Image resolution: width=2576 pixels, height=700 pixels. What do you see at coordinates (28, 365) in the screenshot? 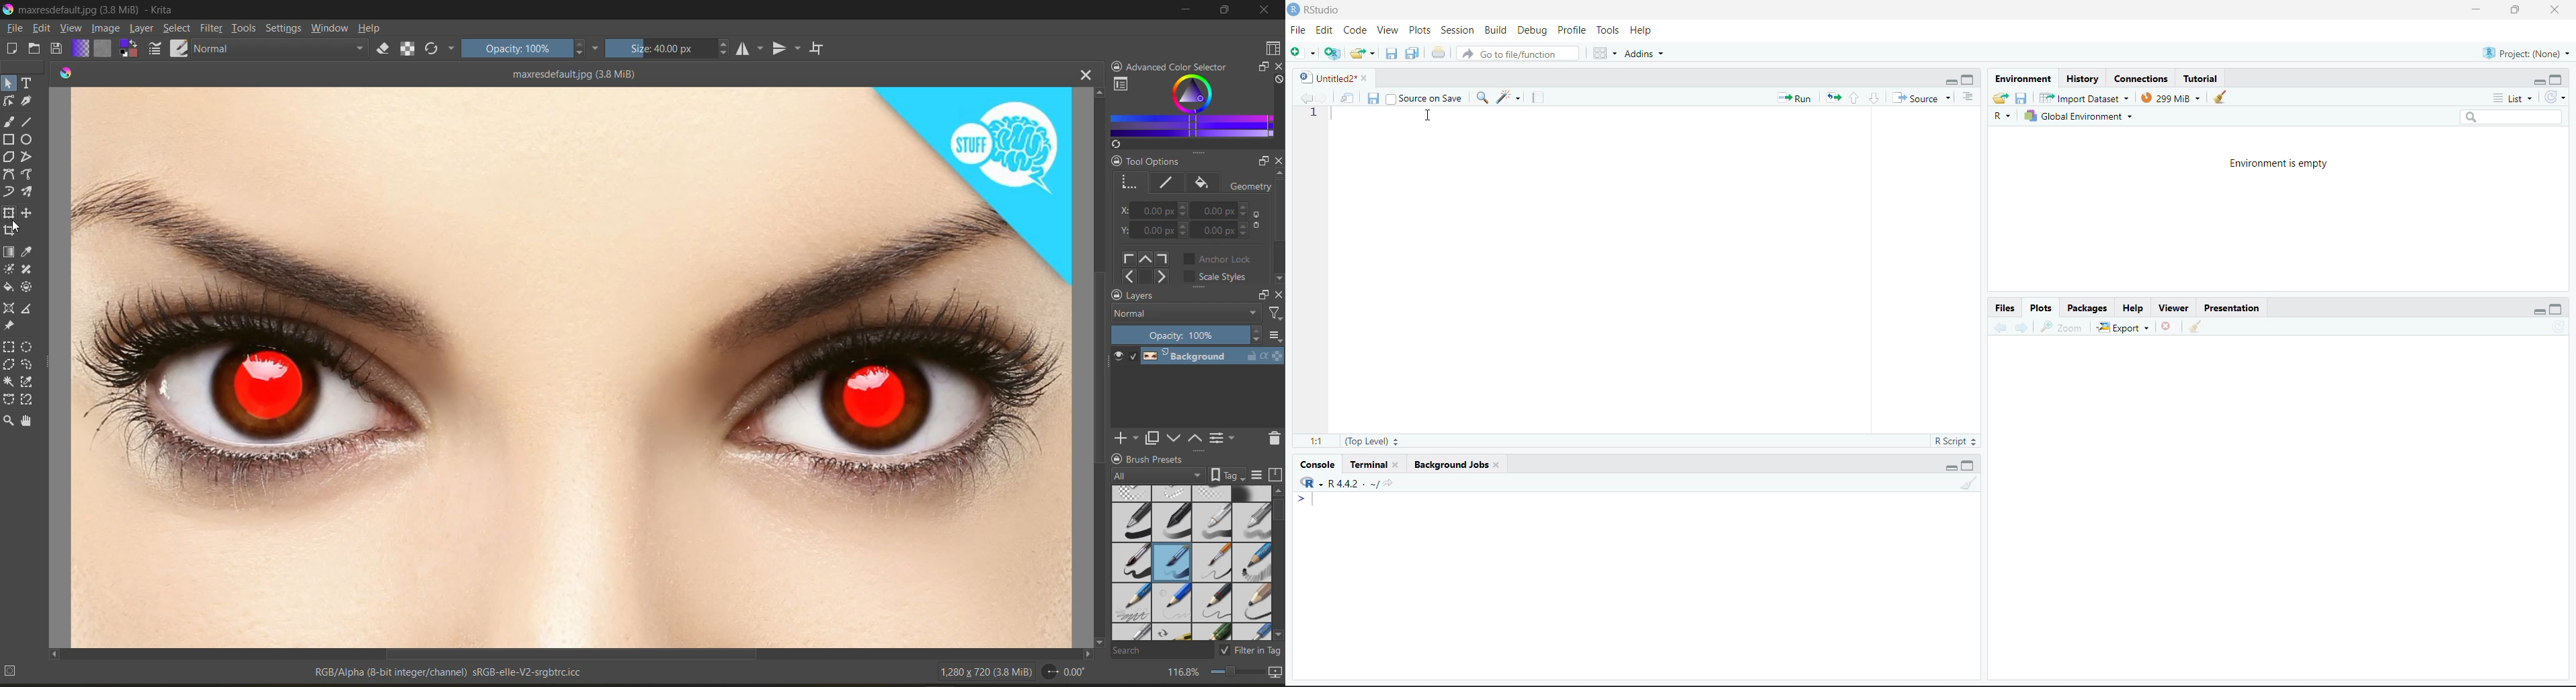
I see `tool` at bounding box center [28, 365].